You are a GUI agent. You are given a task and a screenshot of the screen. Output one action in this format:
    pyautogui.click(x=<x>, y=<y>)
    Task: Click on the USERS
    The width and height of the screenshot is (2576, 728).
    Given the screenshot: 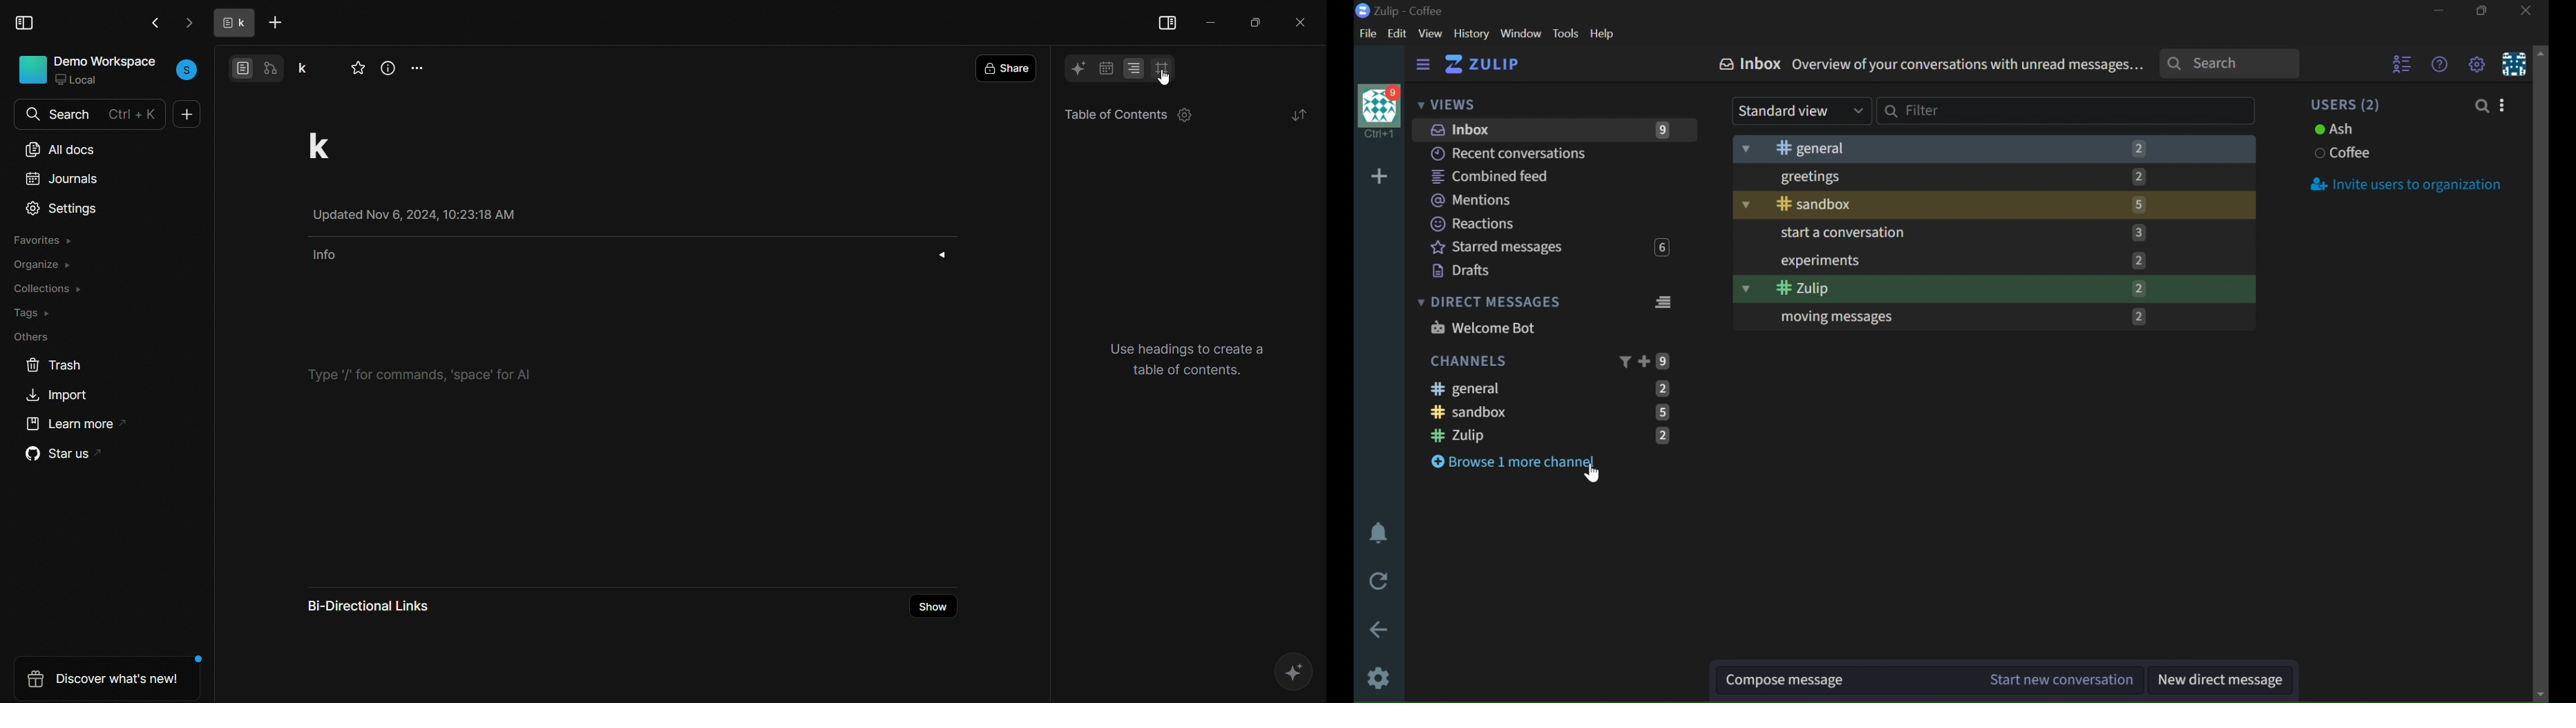 What is the action you would take?
    pyautogui.click(x=2349, y=102)
    